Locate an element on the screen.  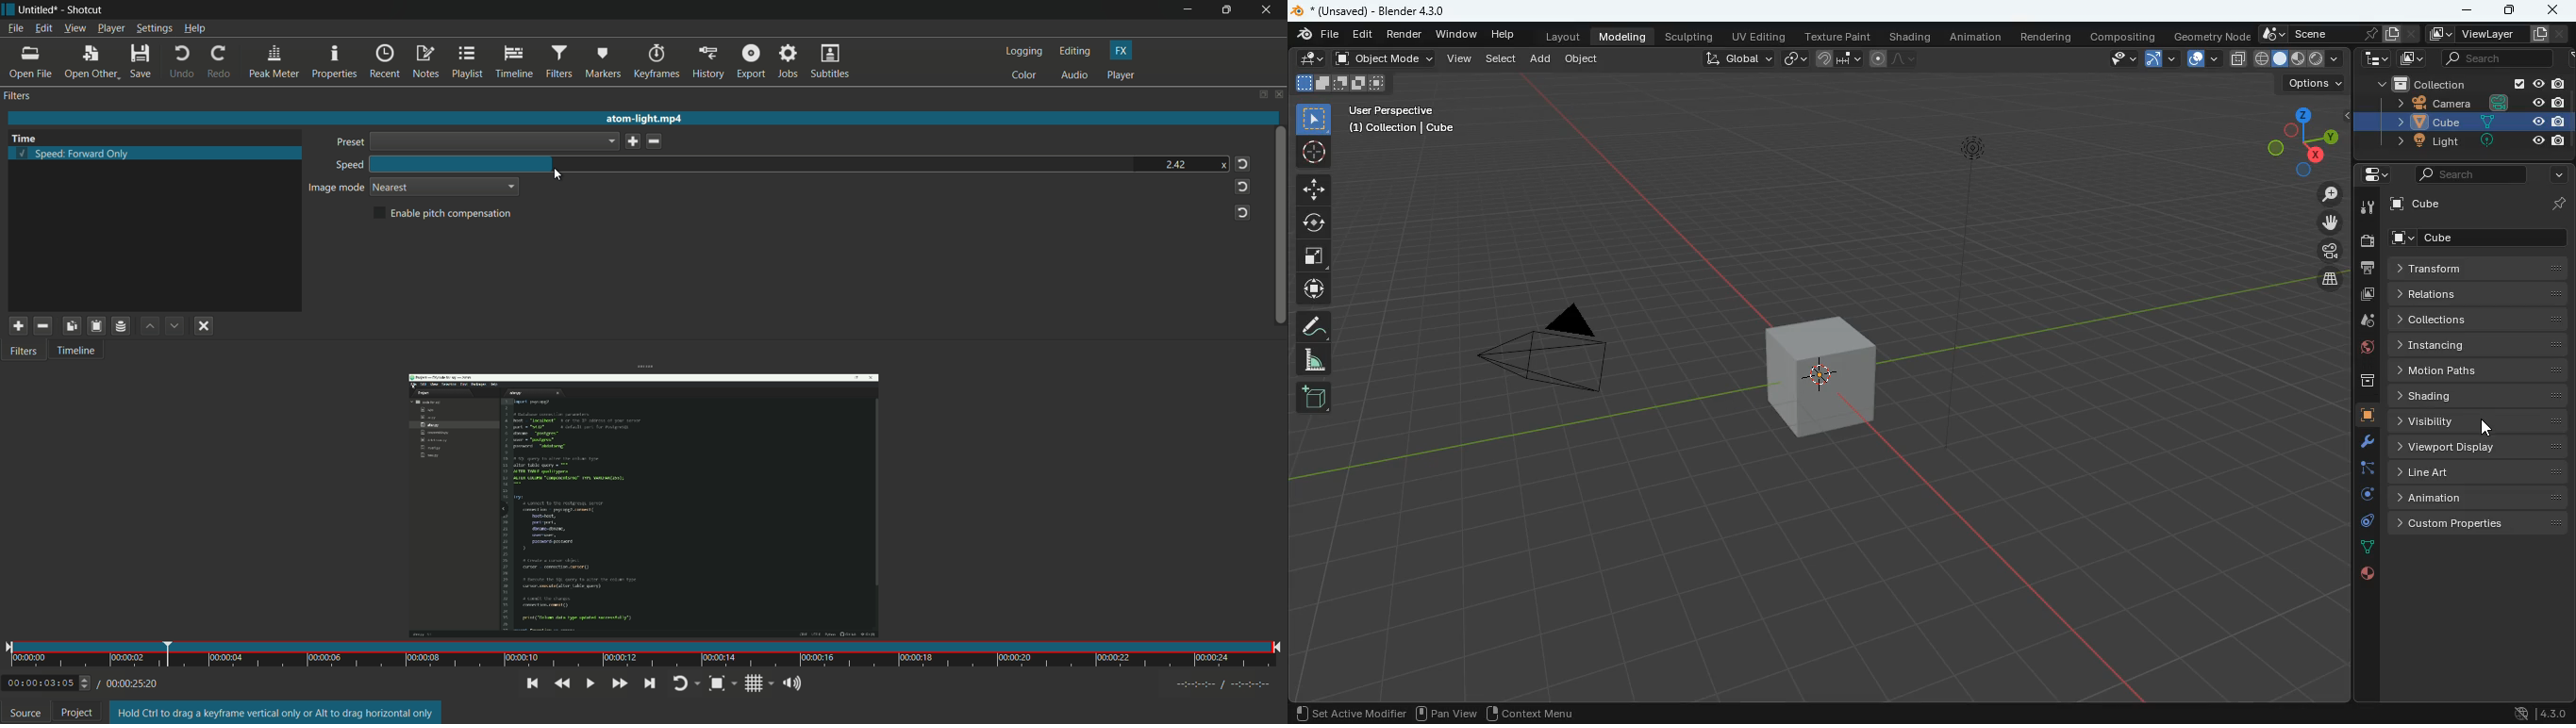
playlist is located at coordinates (469, 62).